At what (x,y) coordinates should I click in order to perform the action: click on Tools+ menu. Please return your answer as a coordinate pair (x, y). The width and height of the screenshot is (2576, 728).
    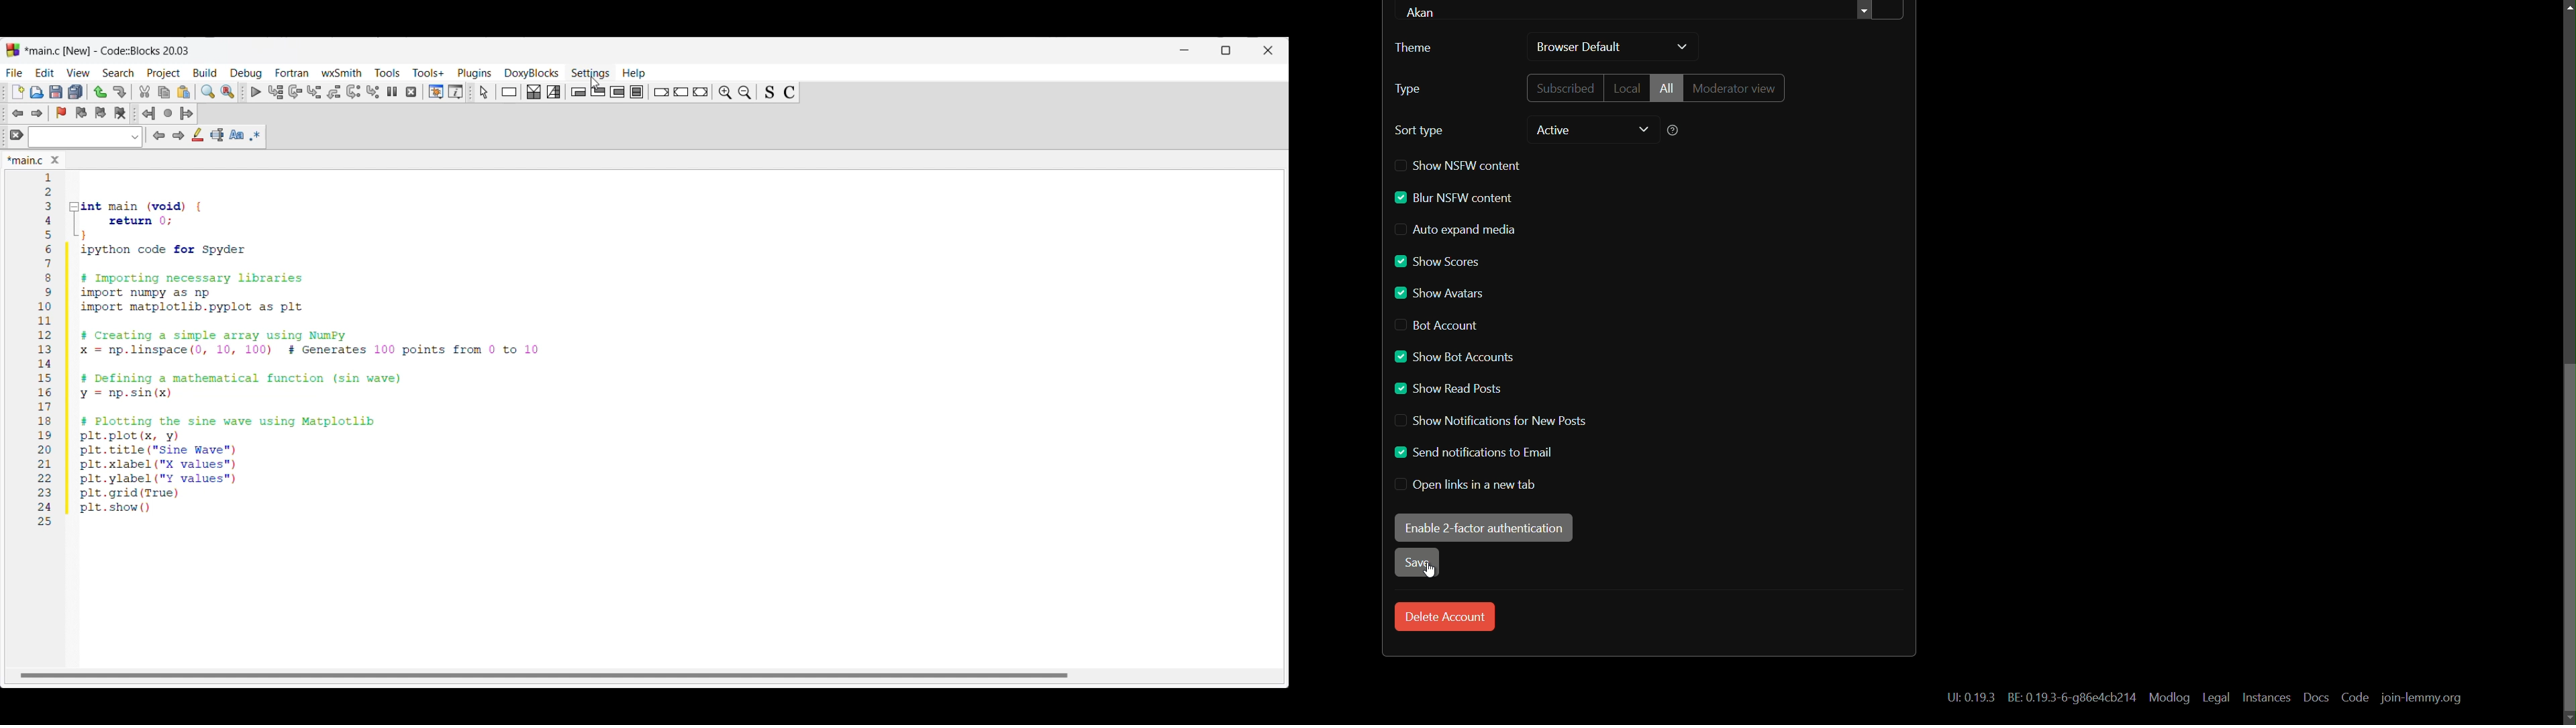
    Looking at the image, I should click on (428, 72).